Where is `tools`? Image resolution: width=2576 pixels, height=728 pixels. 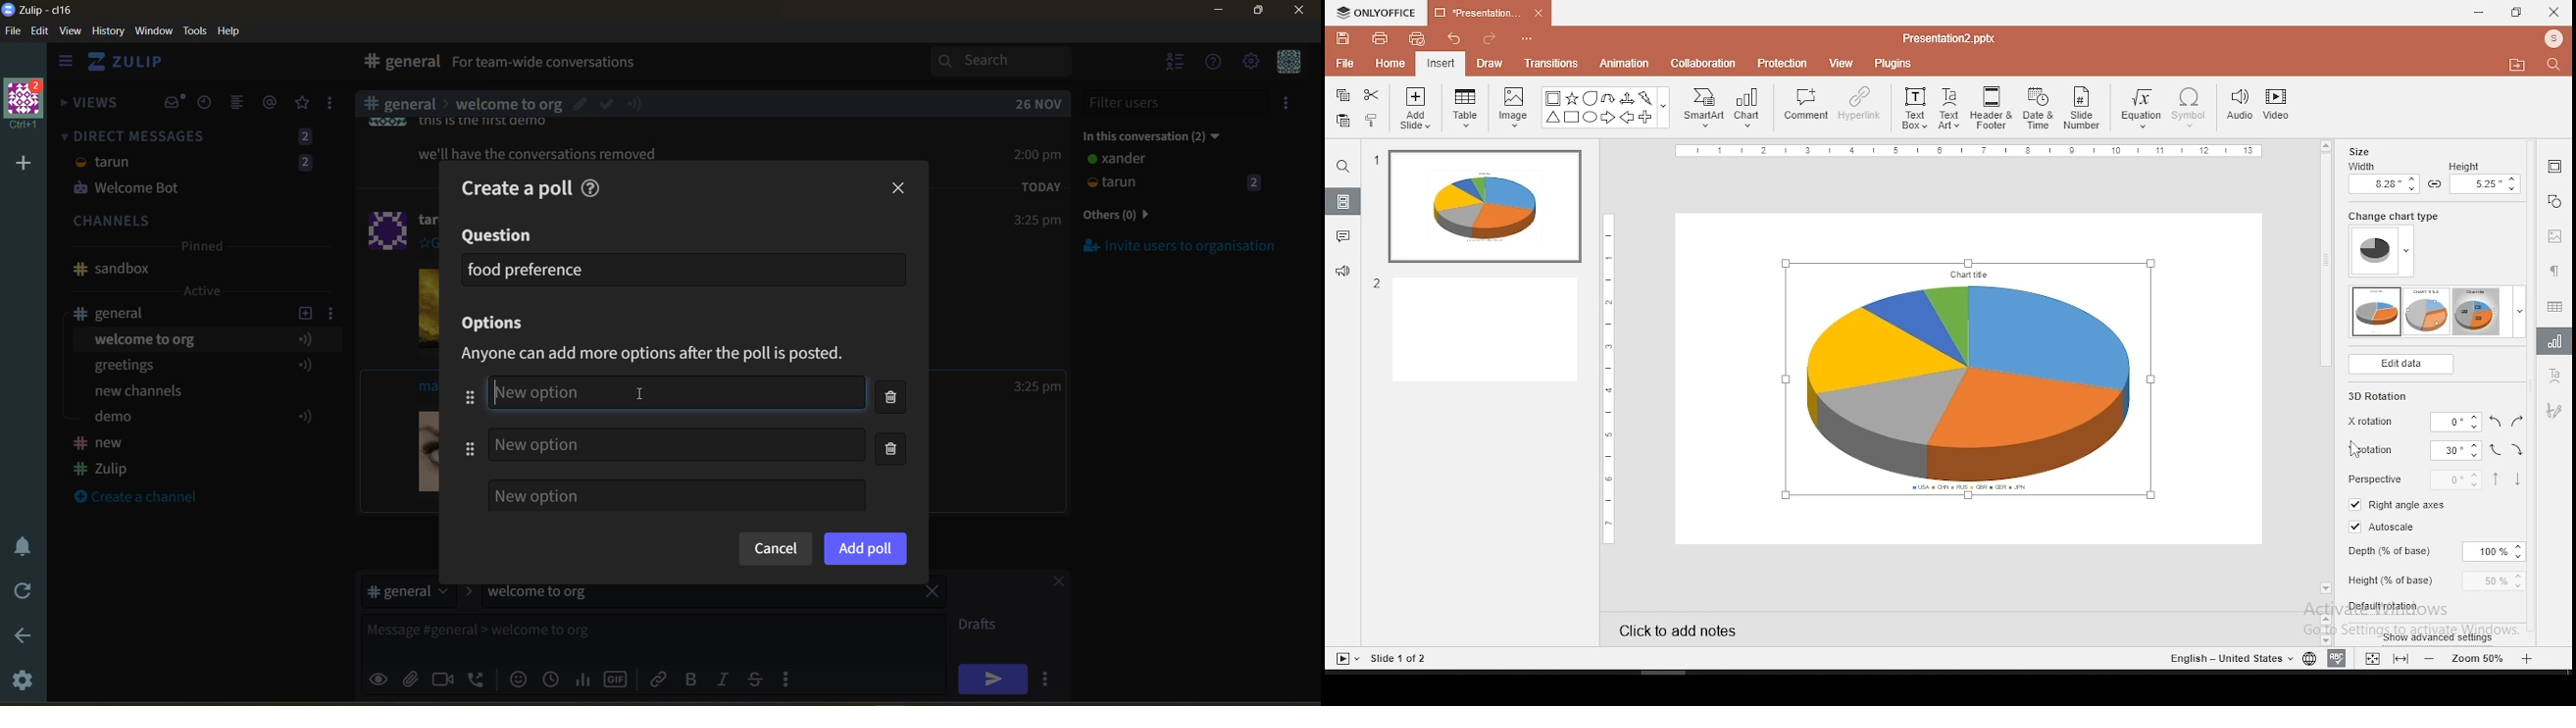
tools is located at coordinates (197, 30).